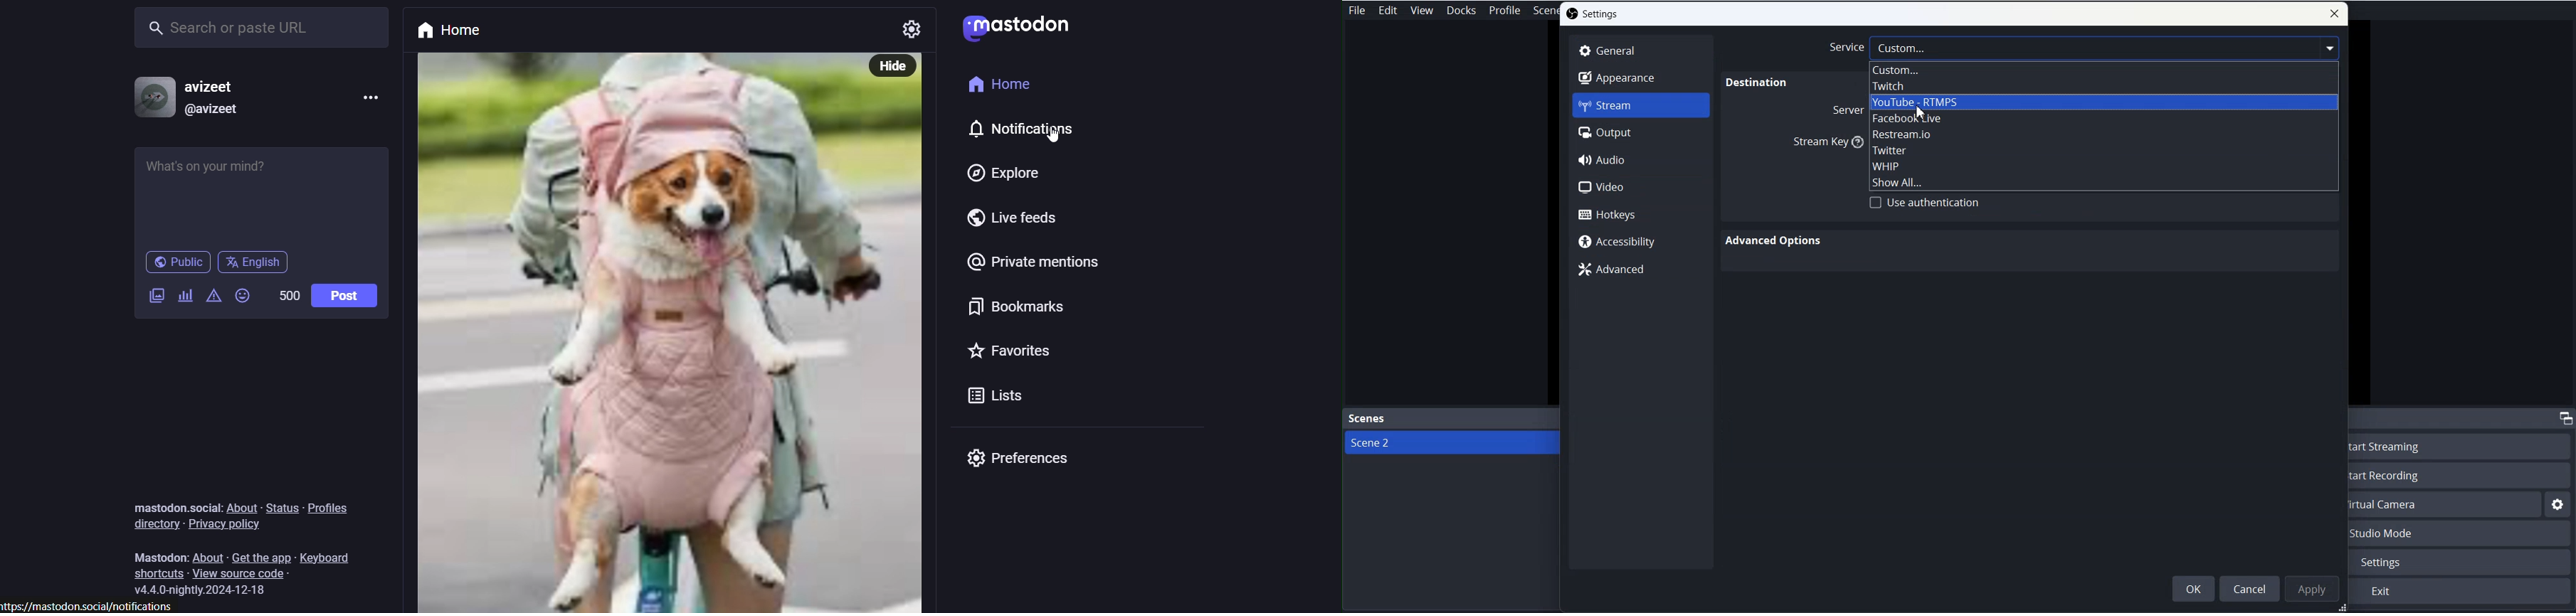 The image size is (2576, 616). I want to click on private mentions, so click(1029, 268).